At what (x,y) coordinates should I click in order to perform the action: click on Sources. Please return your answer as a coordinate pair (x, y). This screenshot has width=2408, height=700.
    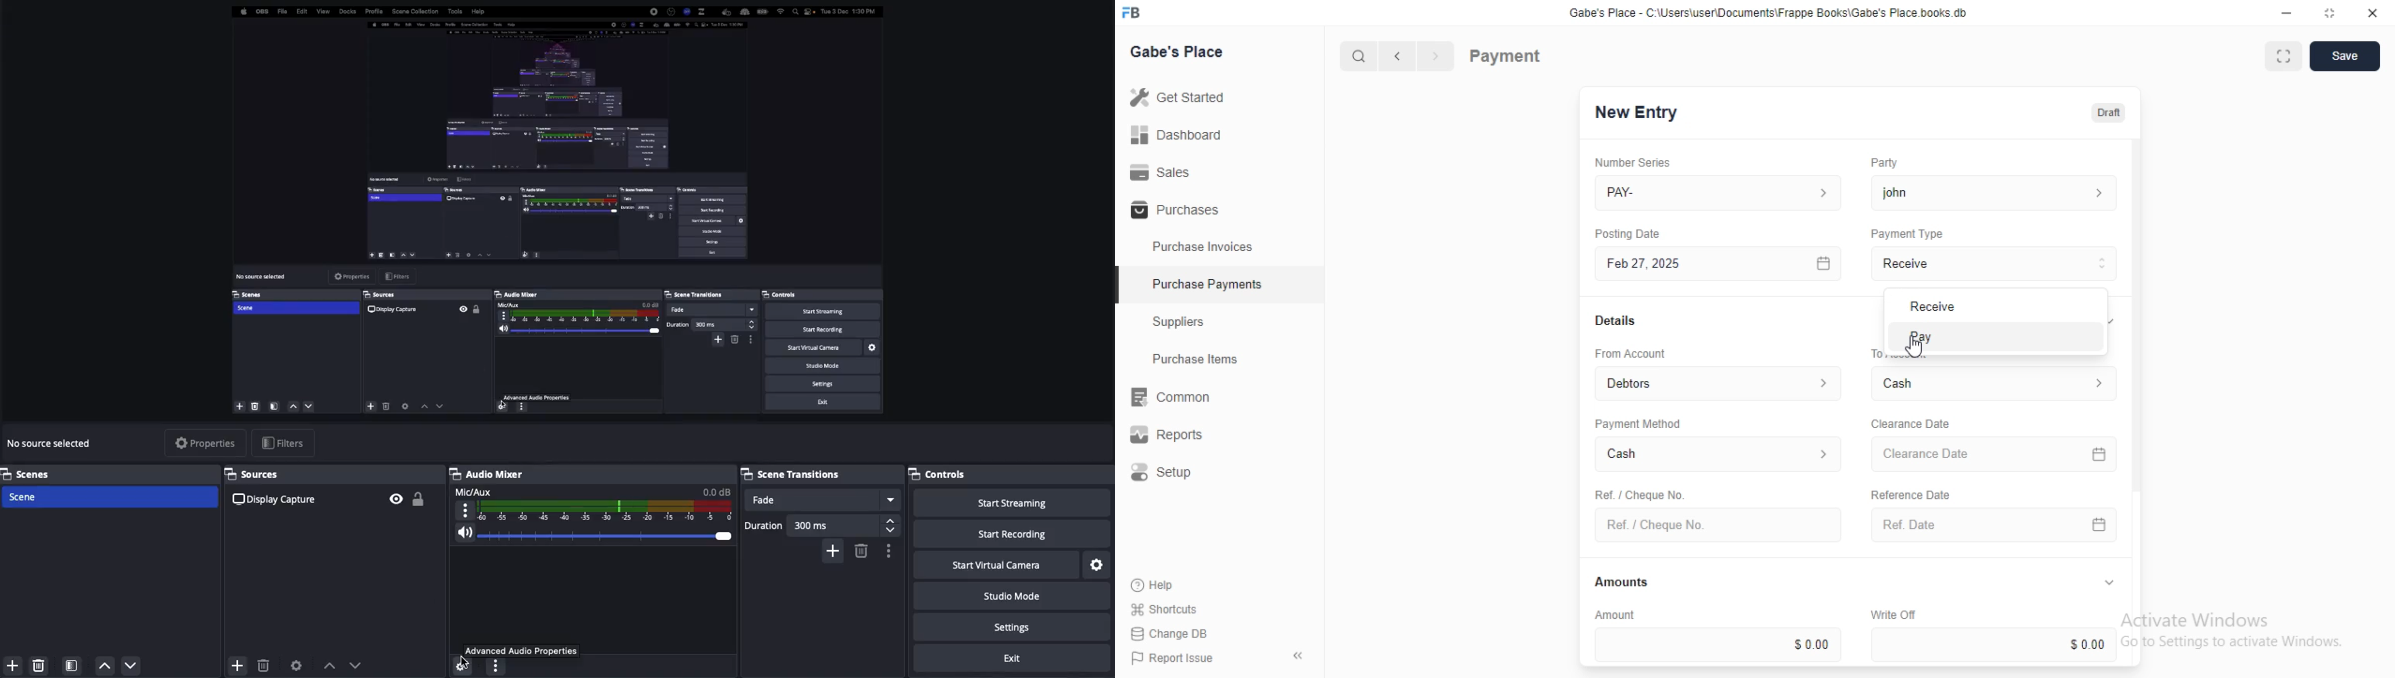
    Looking at the image, I should click on (261, 473).